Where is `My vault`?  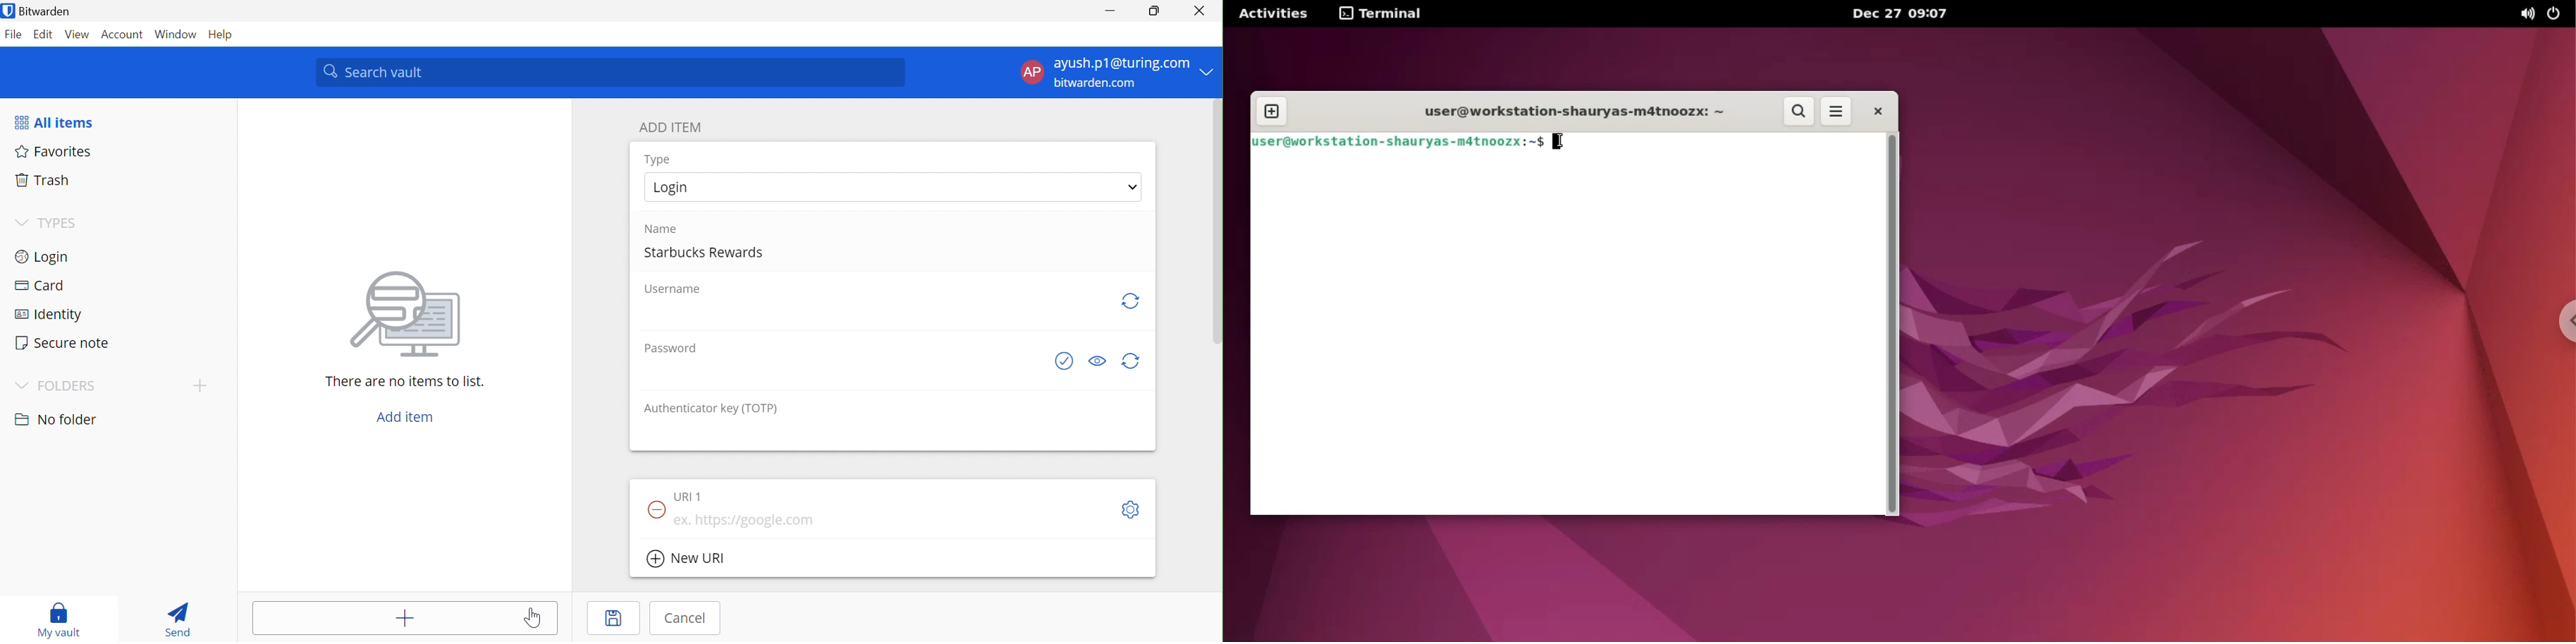 My vault is located at coordinates (62, 620).